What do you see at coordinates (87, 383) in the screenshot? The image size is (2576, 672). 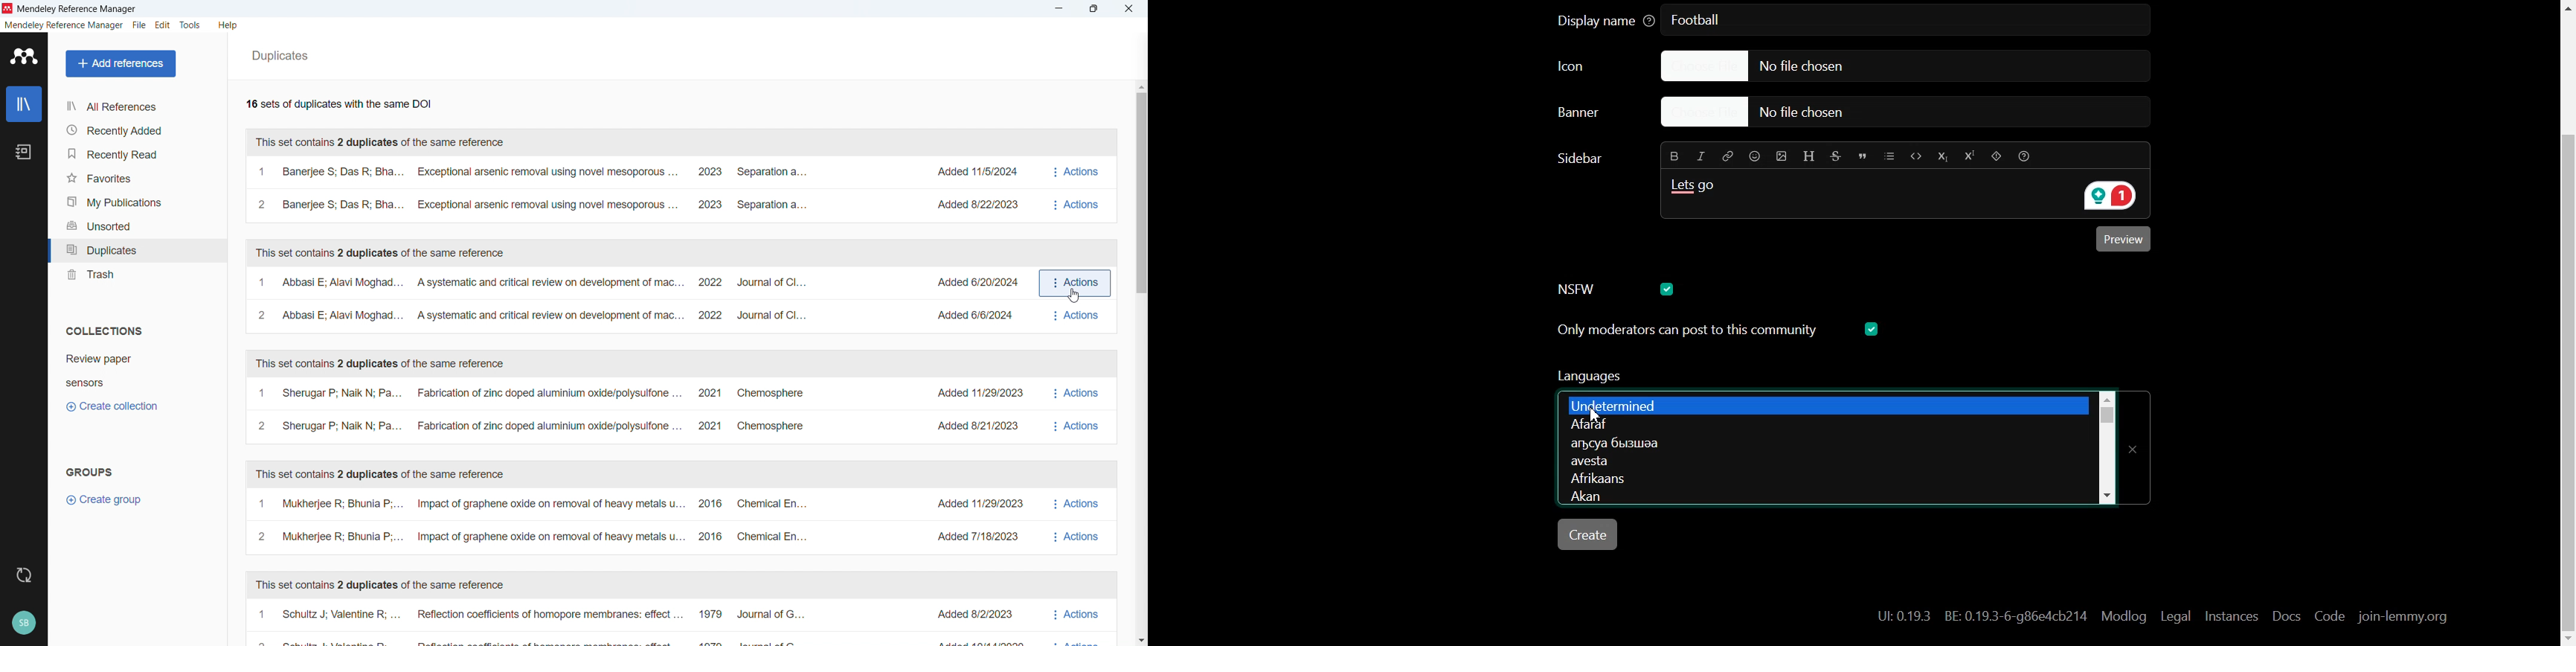 I see `Collection 2 ` at bounding box center [87, 383].